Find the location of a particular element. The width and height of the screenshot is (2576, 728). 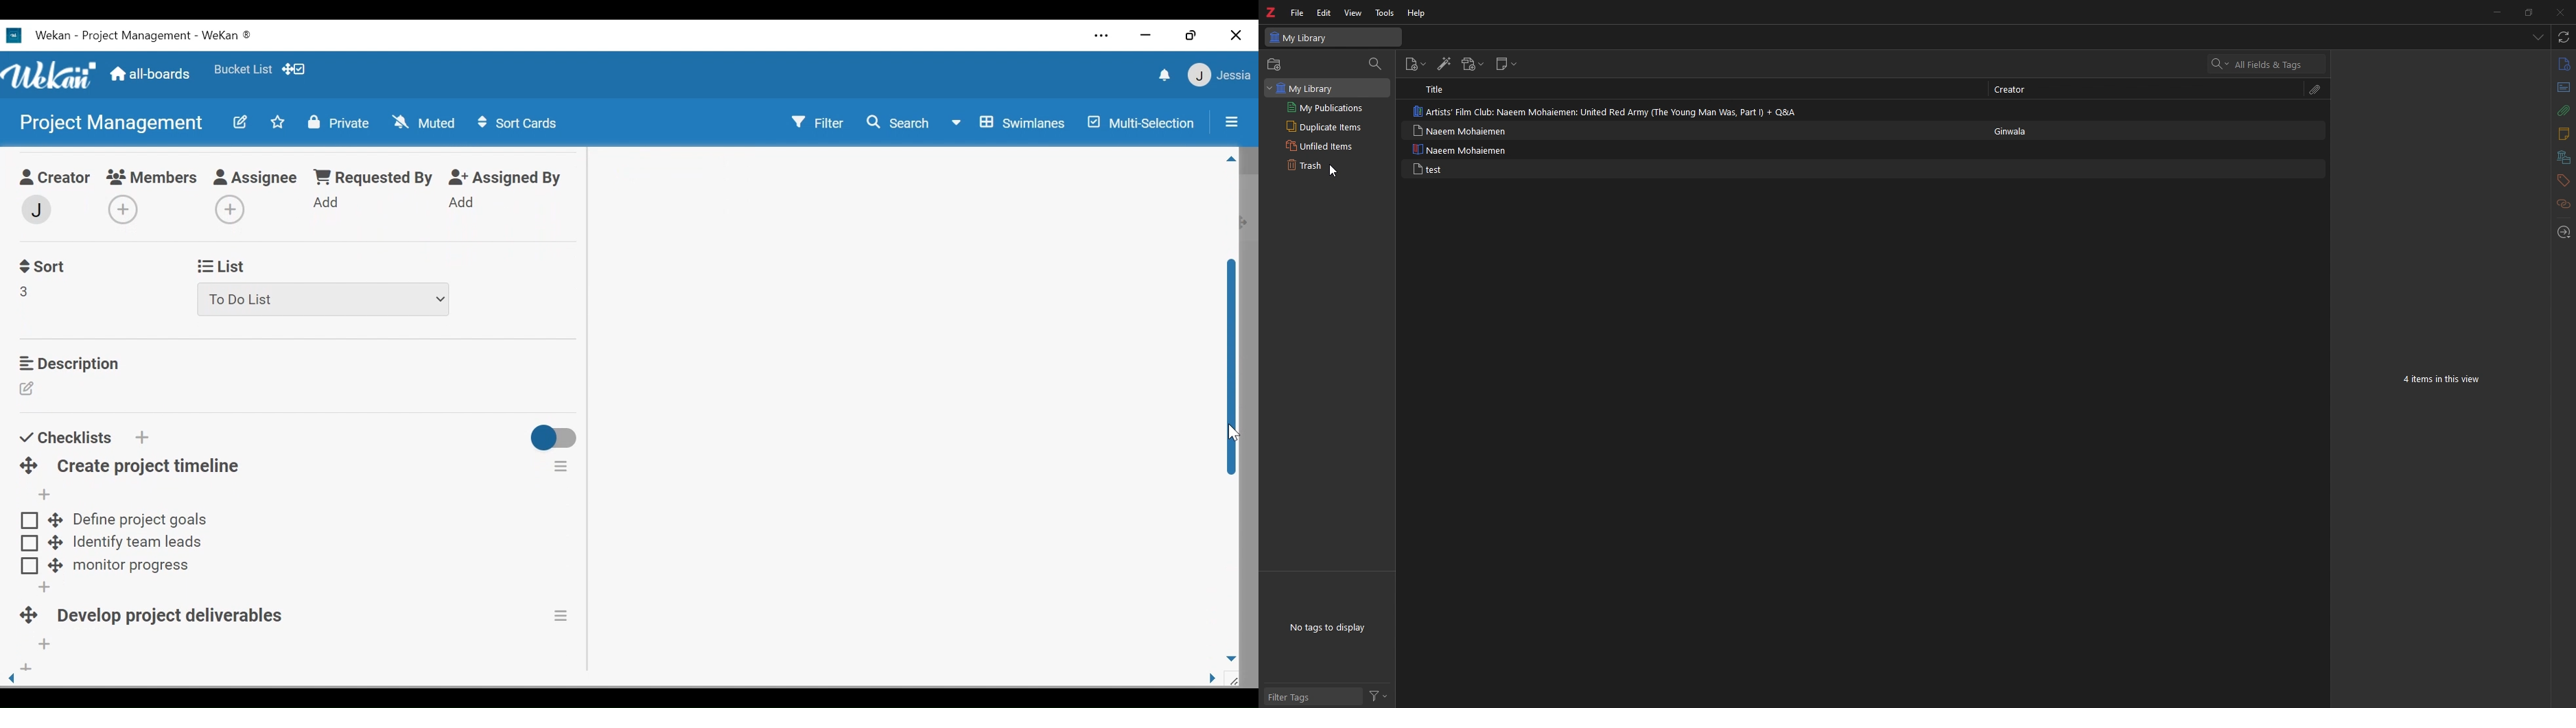

notes is located at coordinates (2562, 134).